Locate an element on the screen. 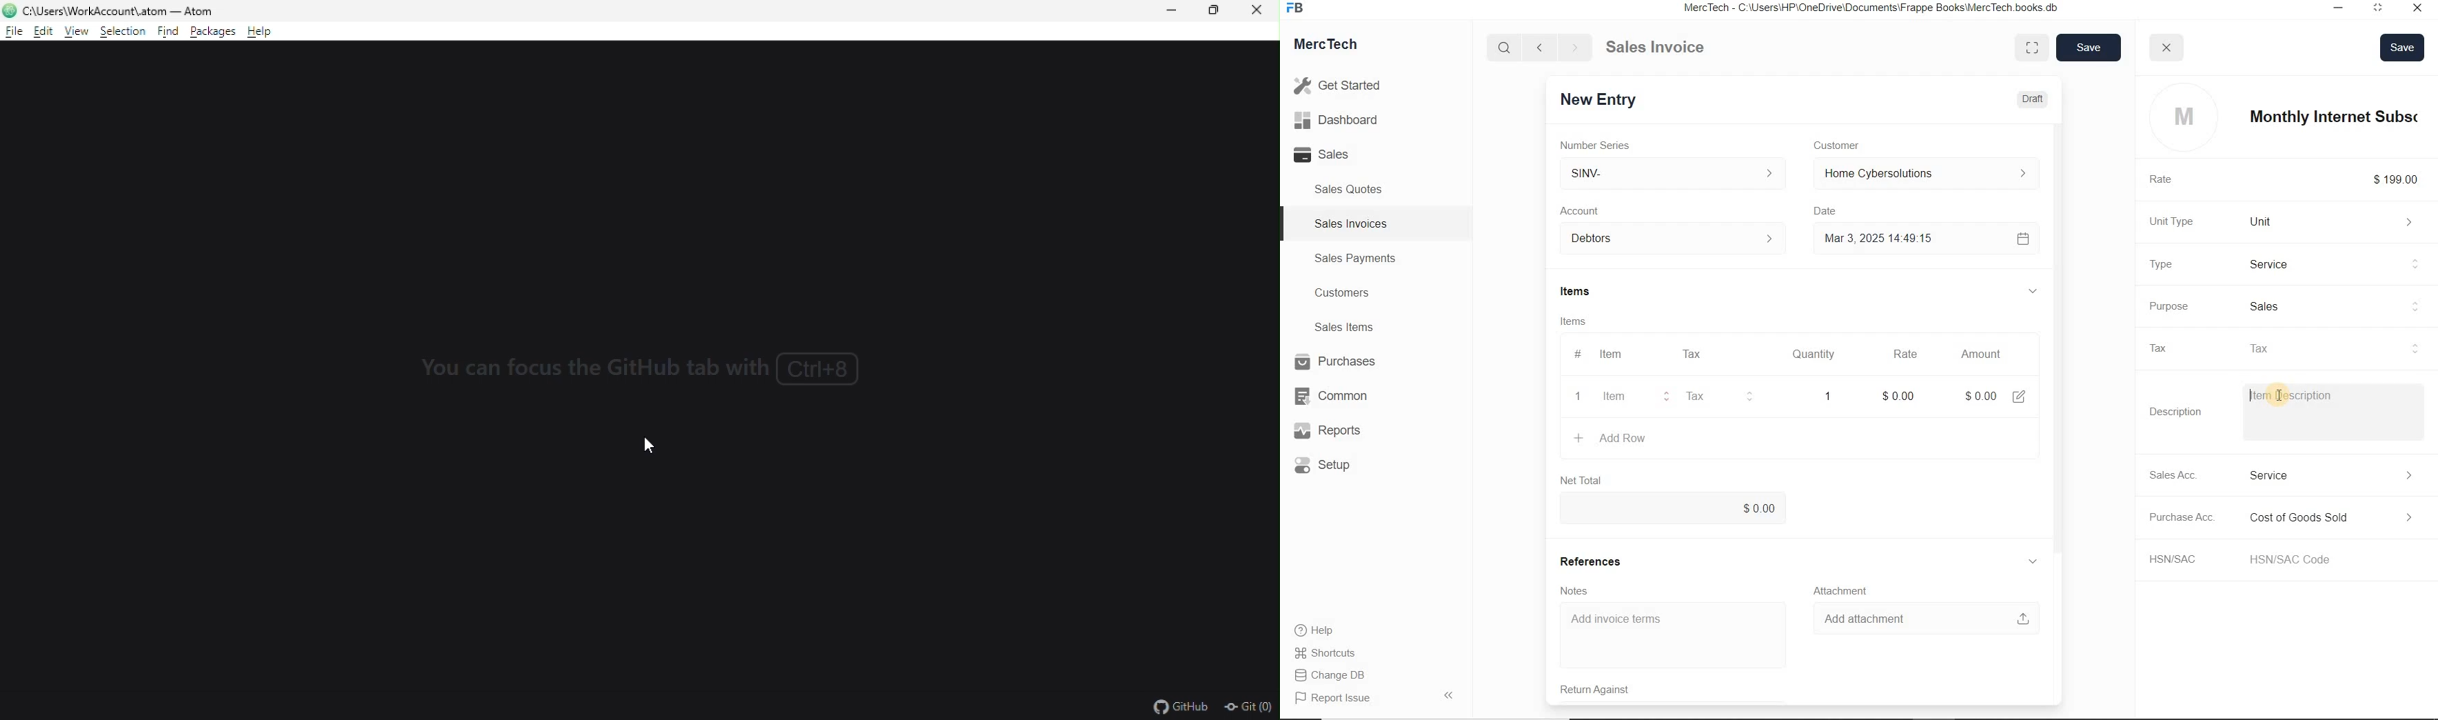 The width and height of the screenshot is (2464, 728). Get Started is located at coordinates (1342, 86).